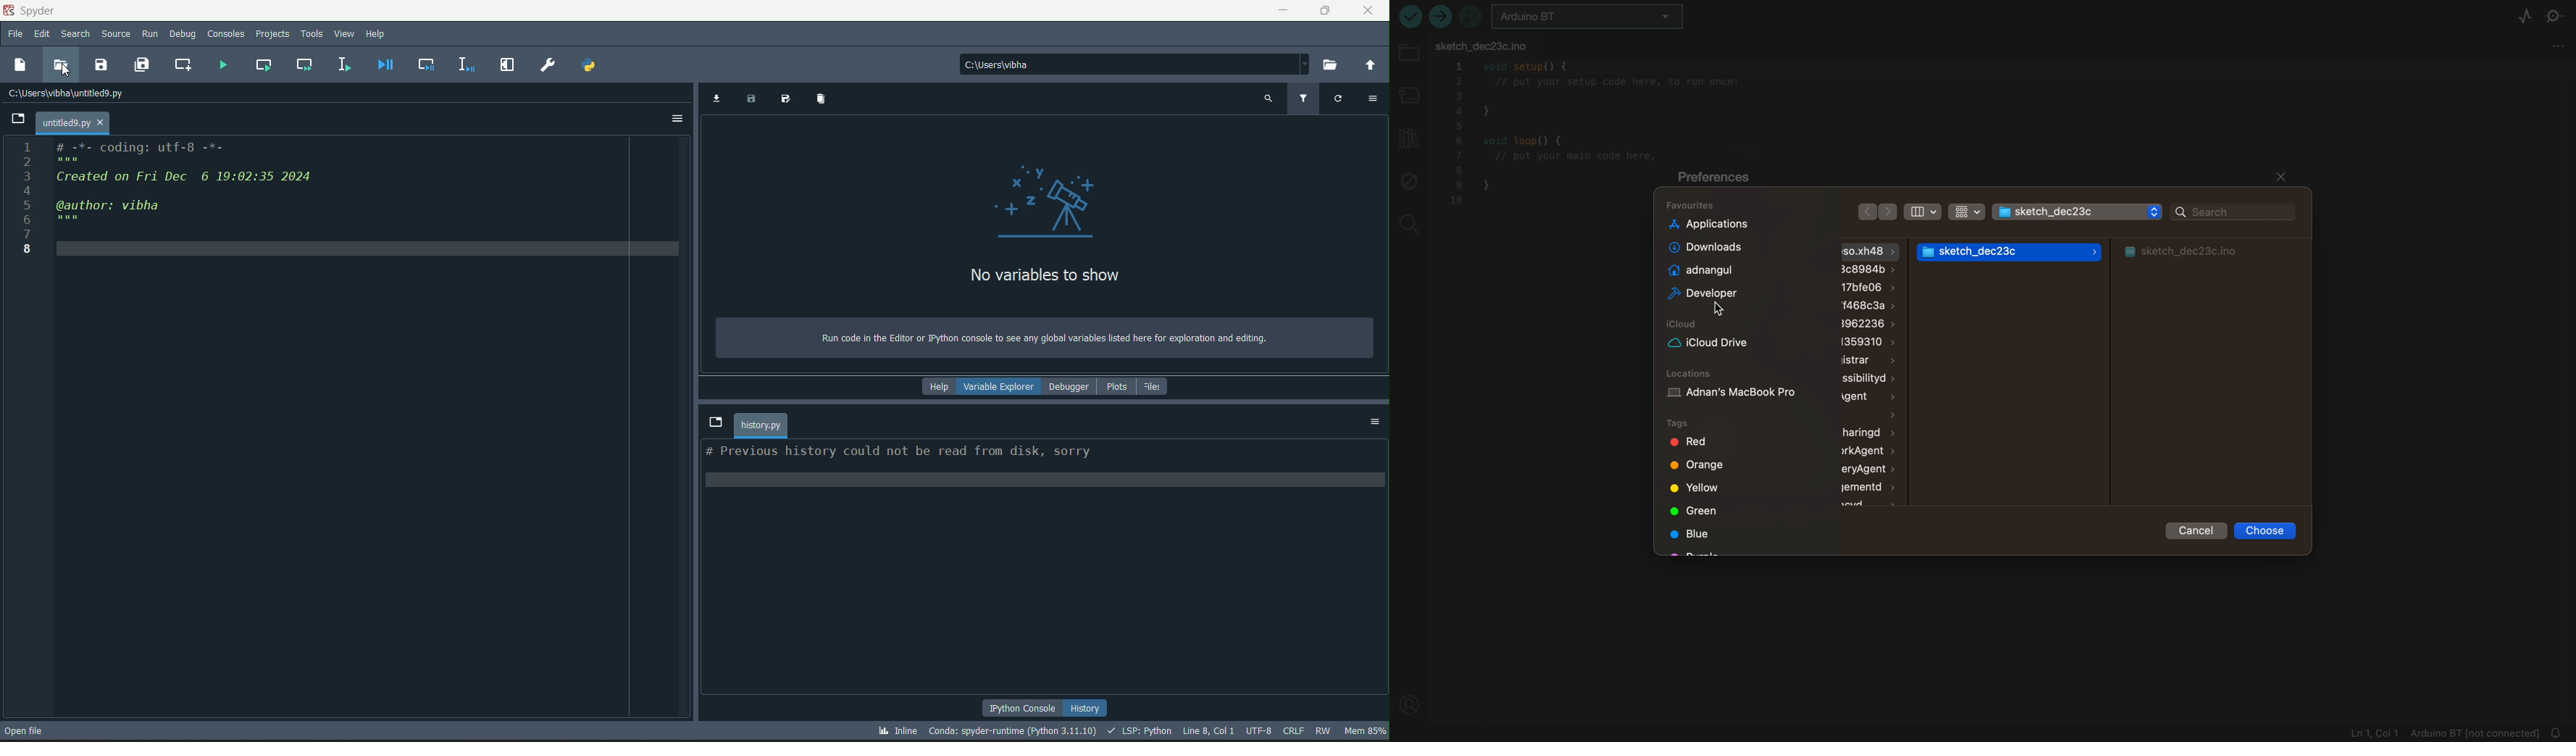 The height and width of the screenshot is (756, 2576). I want to click on edit, so click(43, 35).